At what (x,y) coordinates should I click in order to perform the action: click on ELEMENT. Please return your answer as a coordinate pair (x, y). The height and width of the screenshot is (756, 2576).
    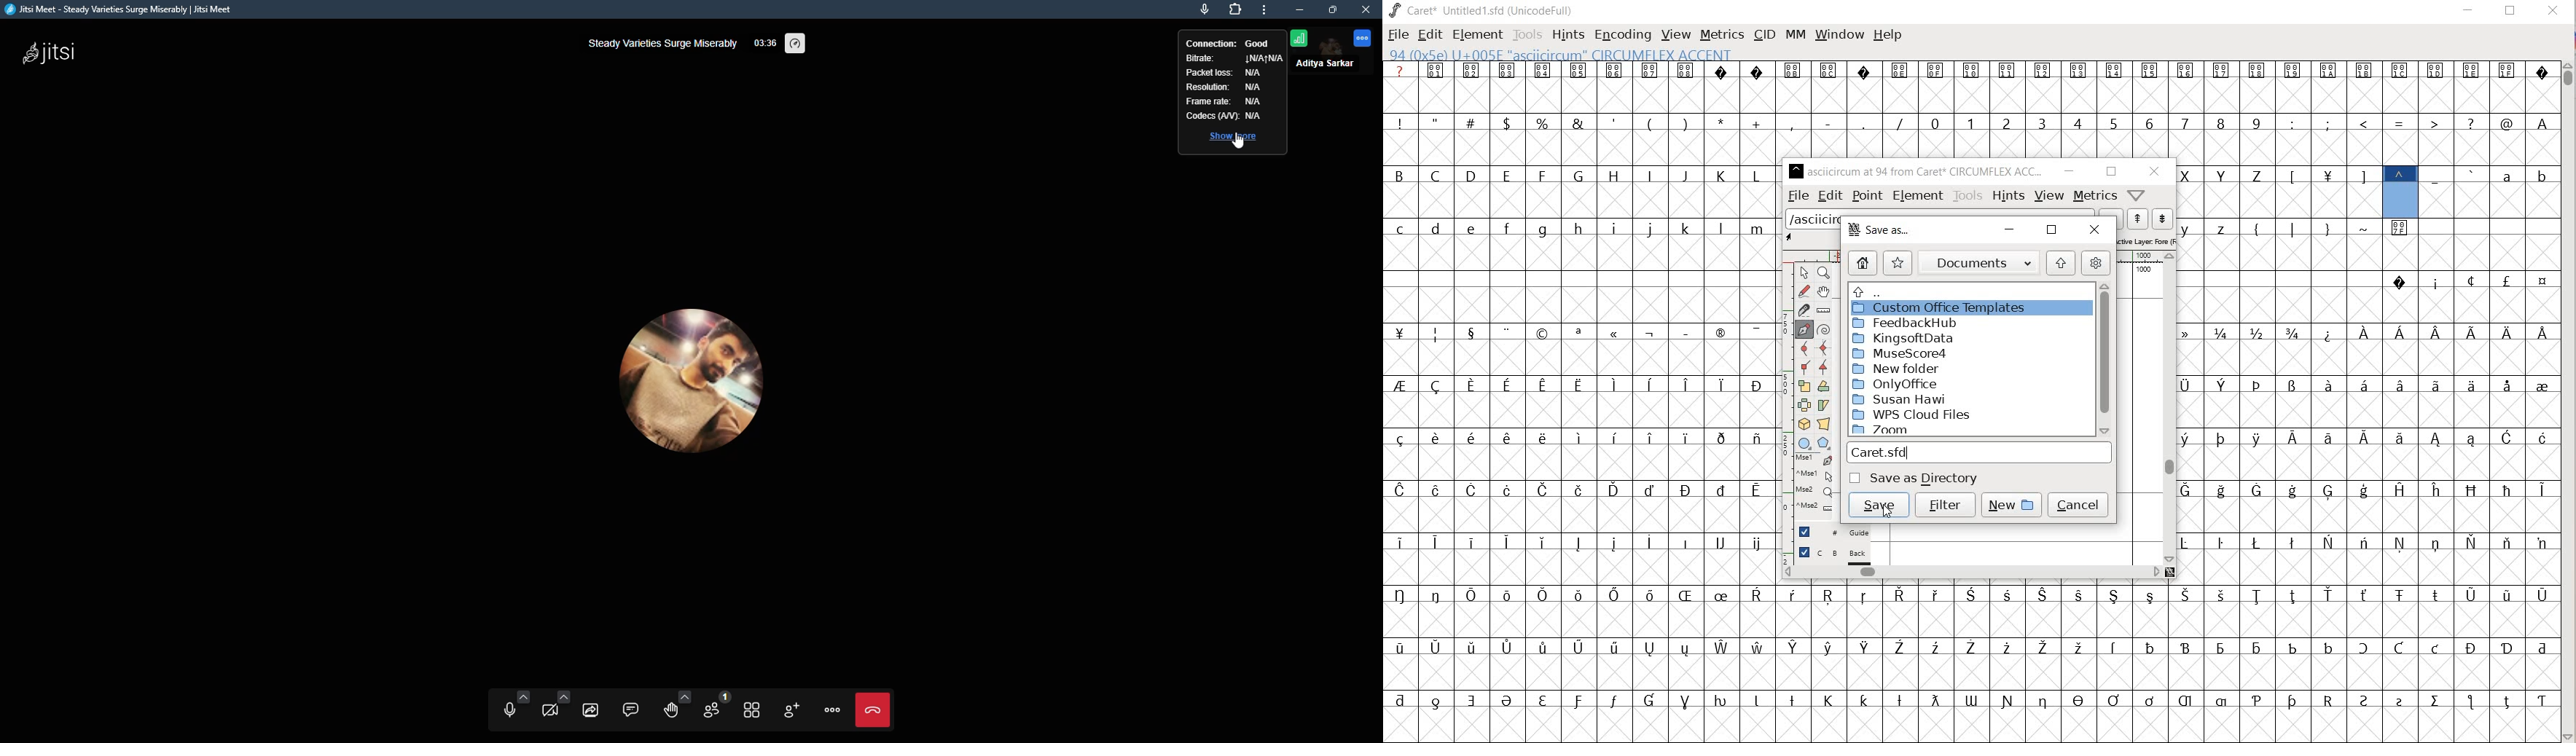
    Looking at the image, I should click on (1476, 34).